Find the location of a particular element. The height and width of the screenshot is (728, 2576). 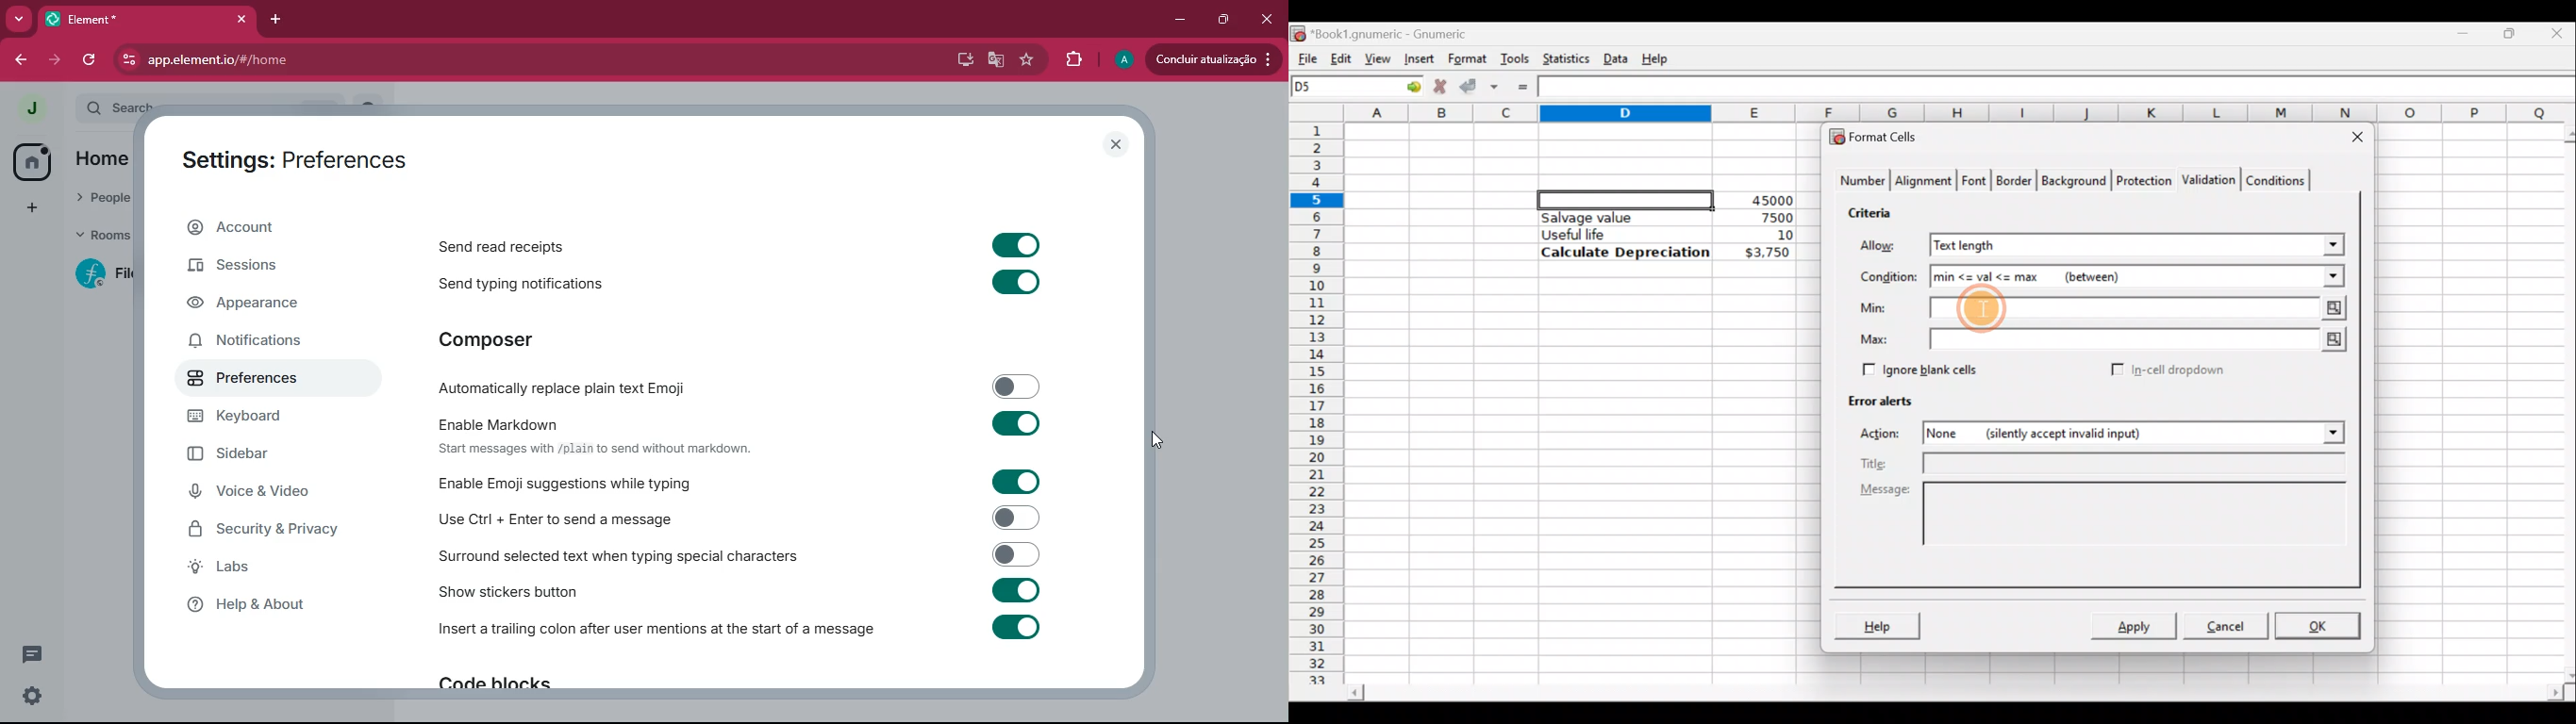

app.element.io/#/home is located at coordinates (344, 59).